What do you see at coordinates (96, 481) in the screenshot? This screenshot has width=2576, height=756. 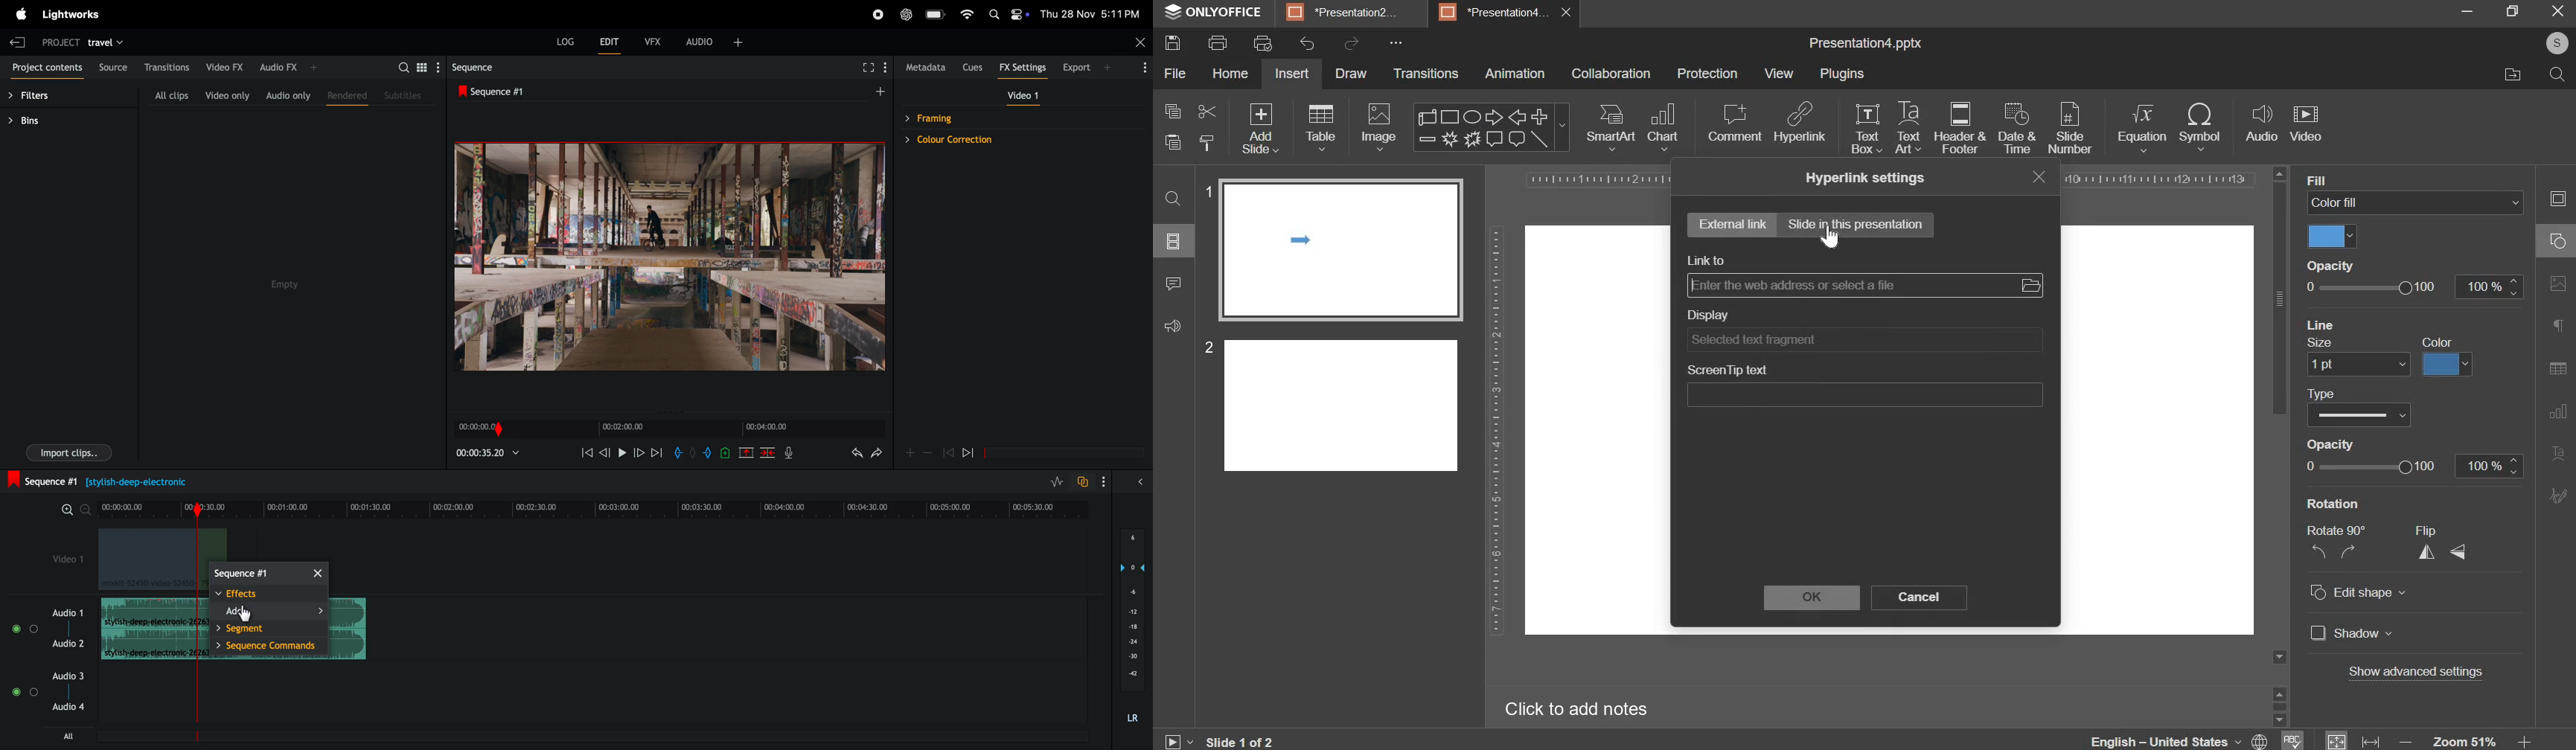 I see `sequence #1` at bounding box center [96, 481].